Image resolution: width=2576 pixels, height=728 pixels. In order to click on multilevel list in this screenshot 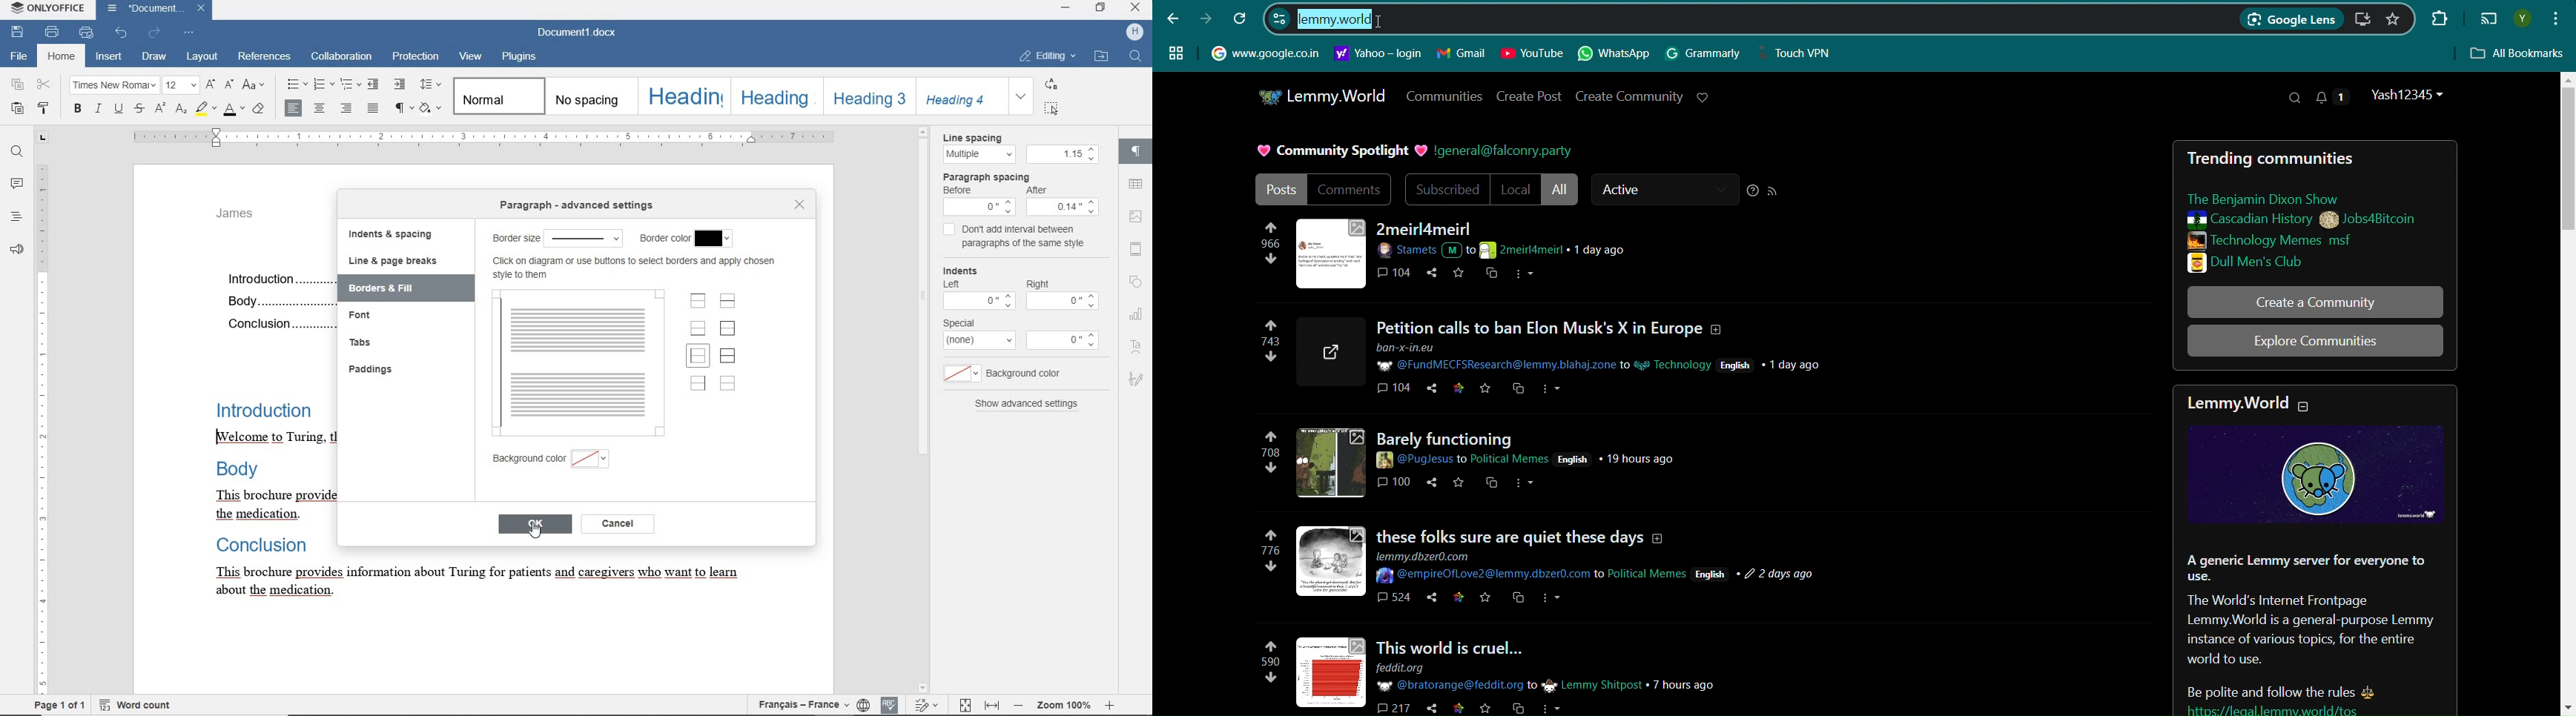, I will do `click(352, 84)`.